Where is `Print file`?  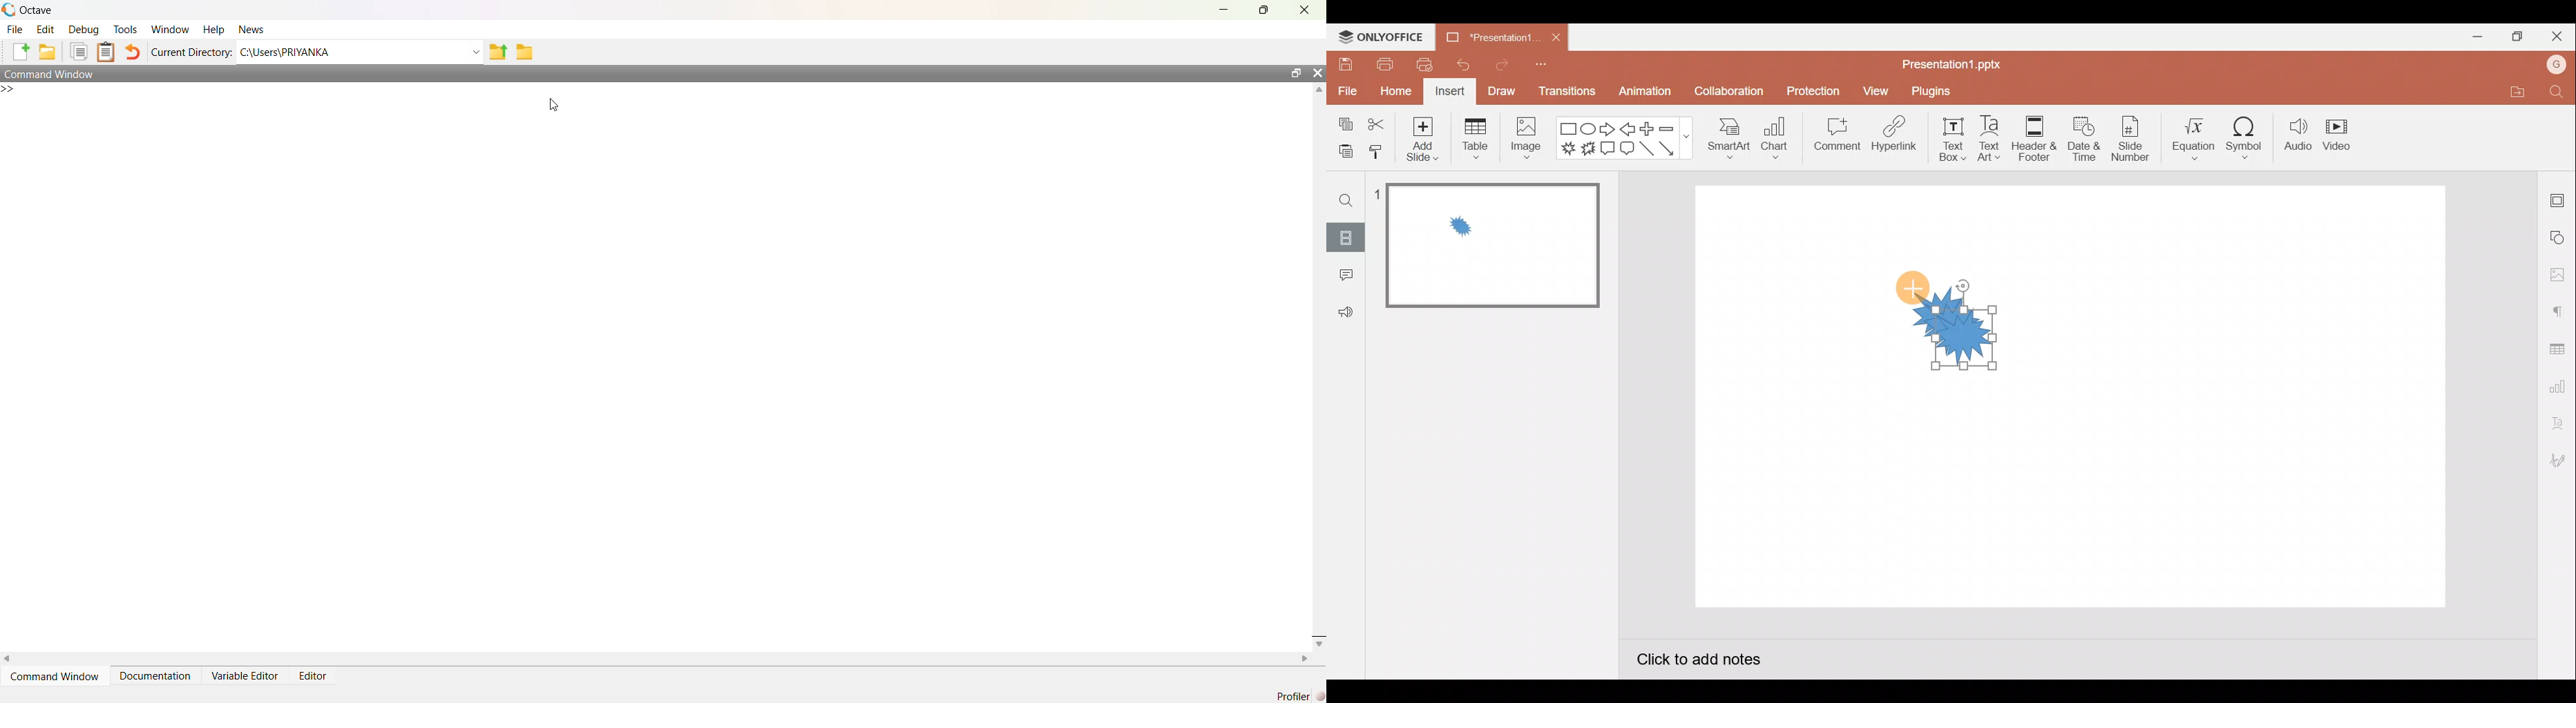
Print file is located at coordinates (1384, 64).